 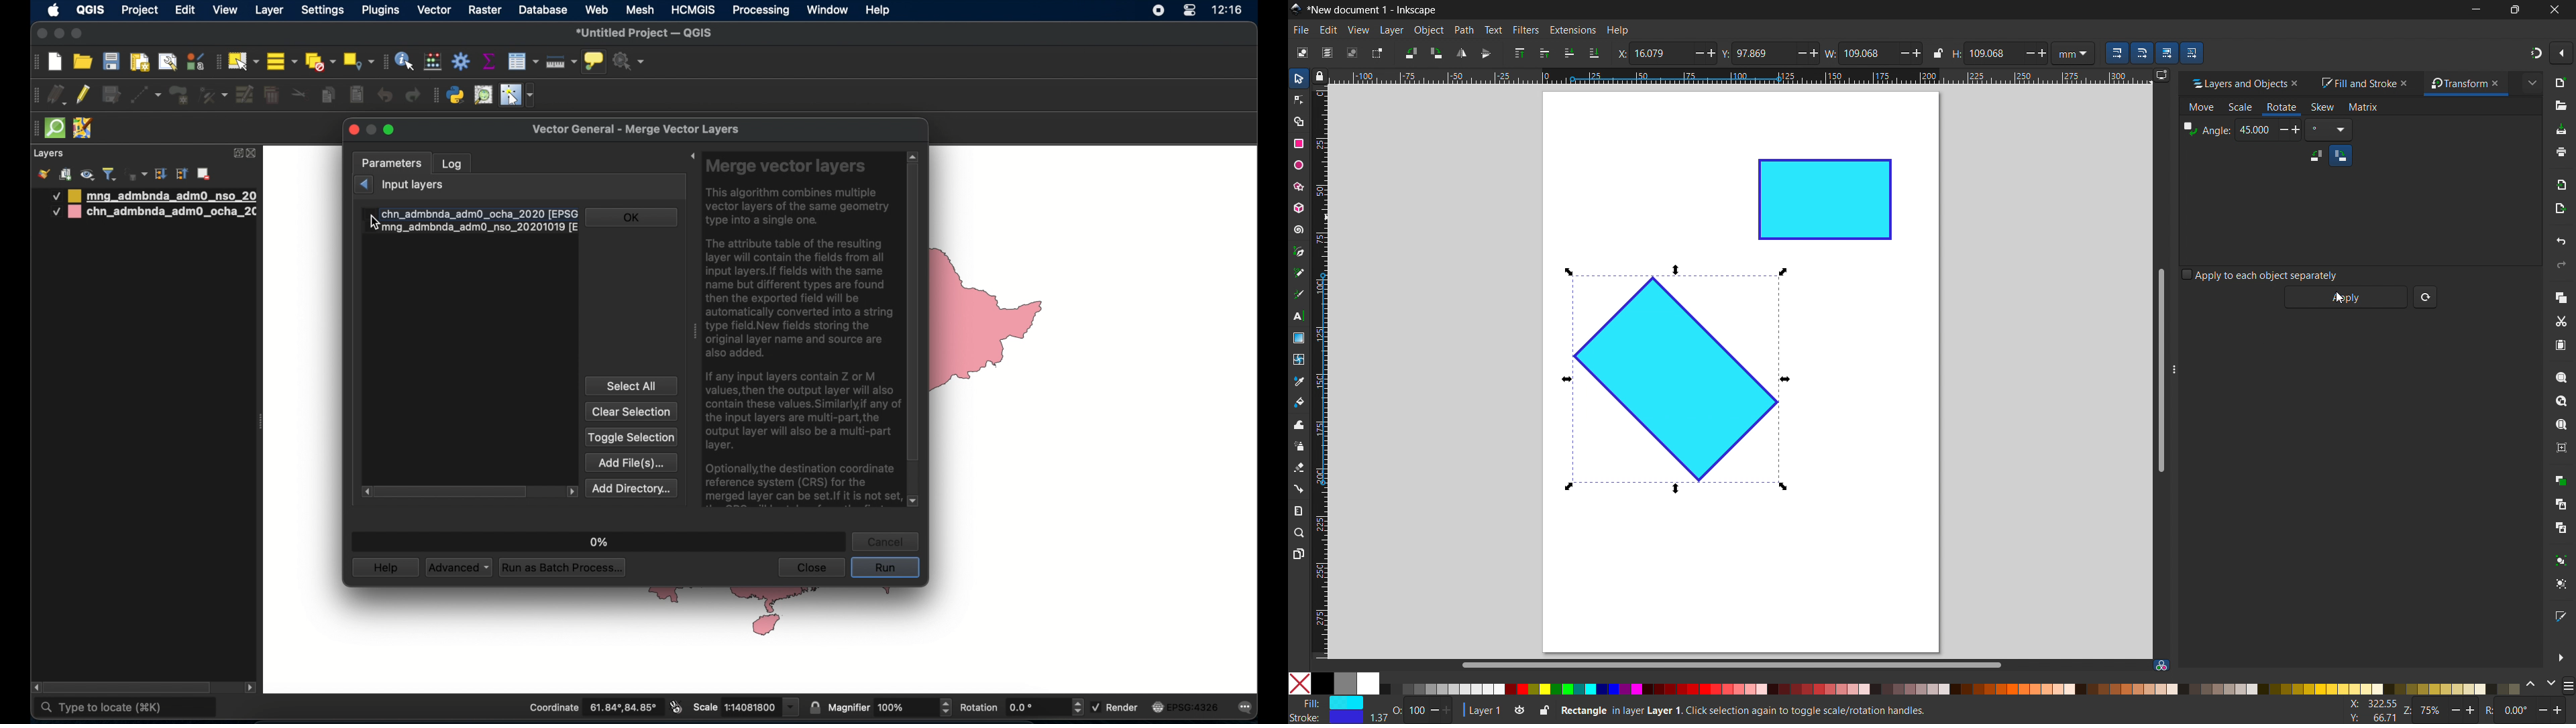 What do you see at coordinates (1297, 294) in the screenshot?
I see `caligraphy tool` at bounding box center [1297, 294].